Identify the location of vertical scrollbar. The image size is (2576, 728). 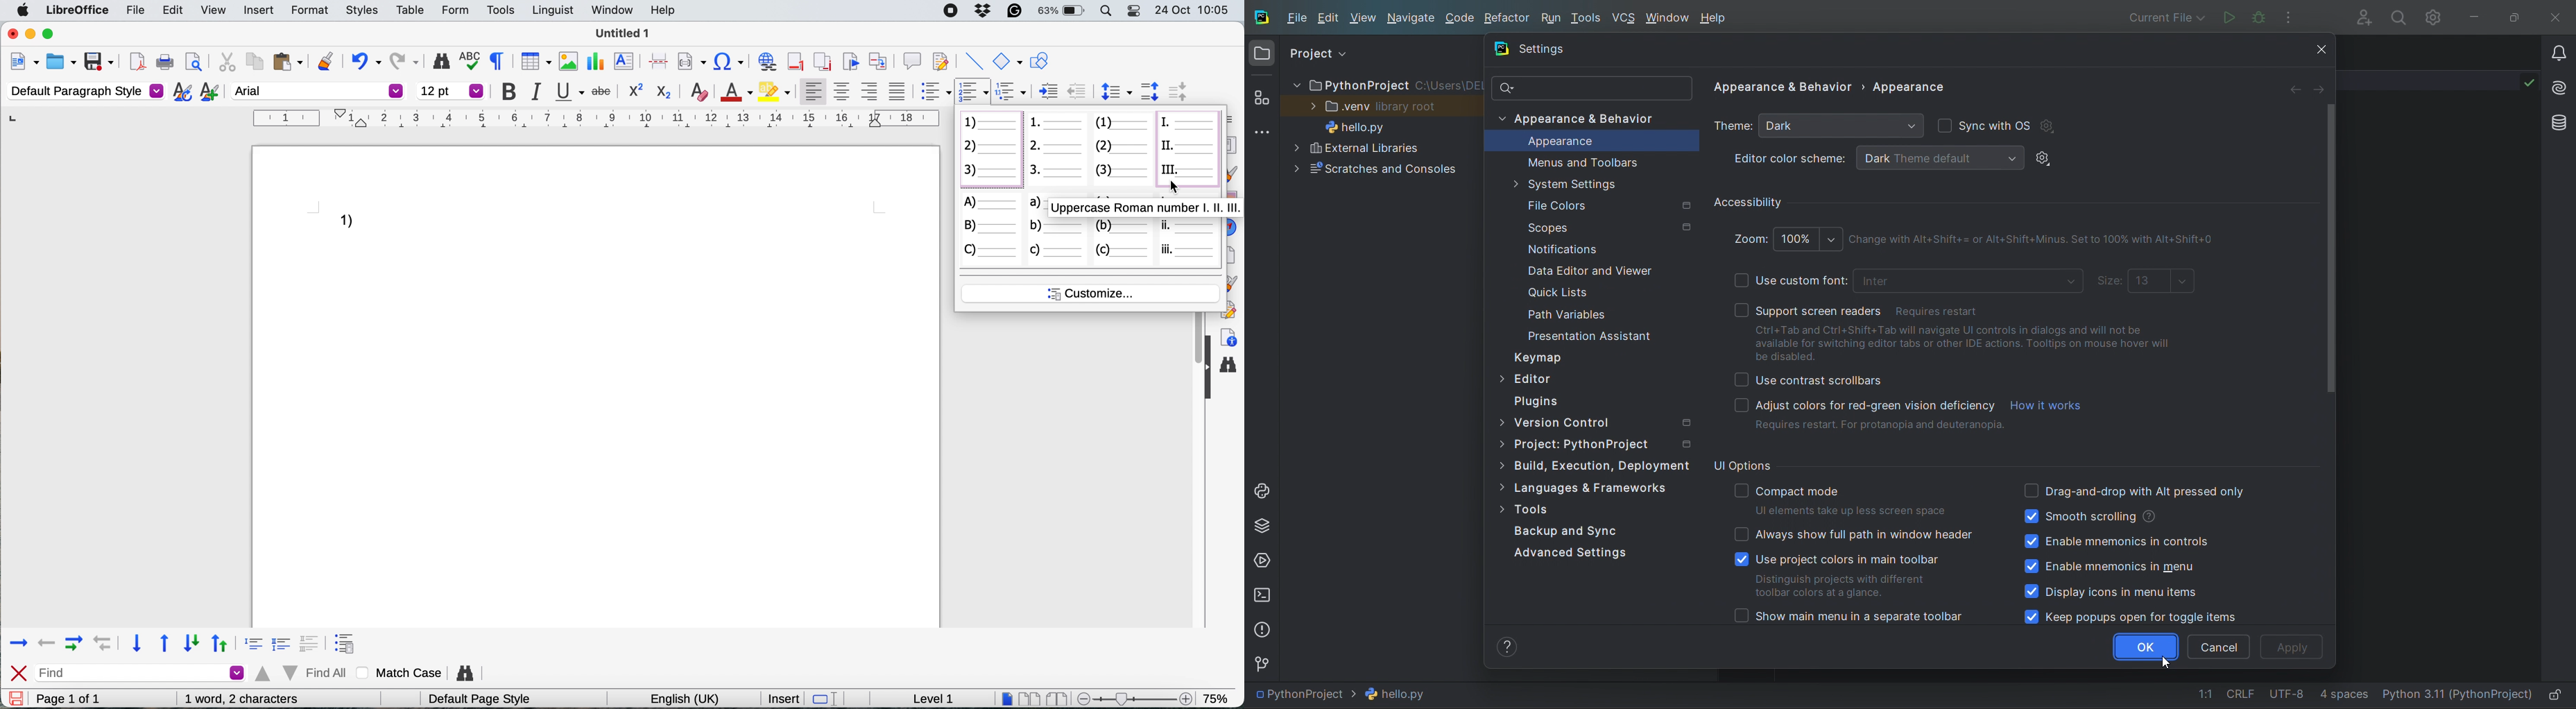
(2332, 248).